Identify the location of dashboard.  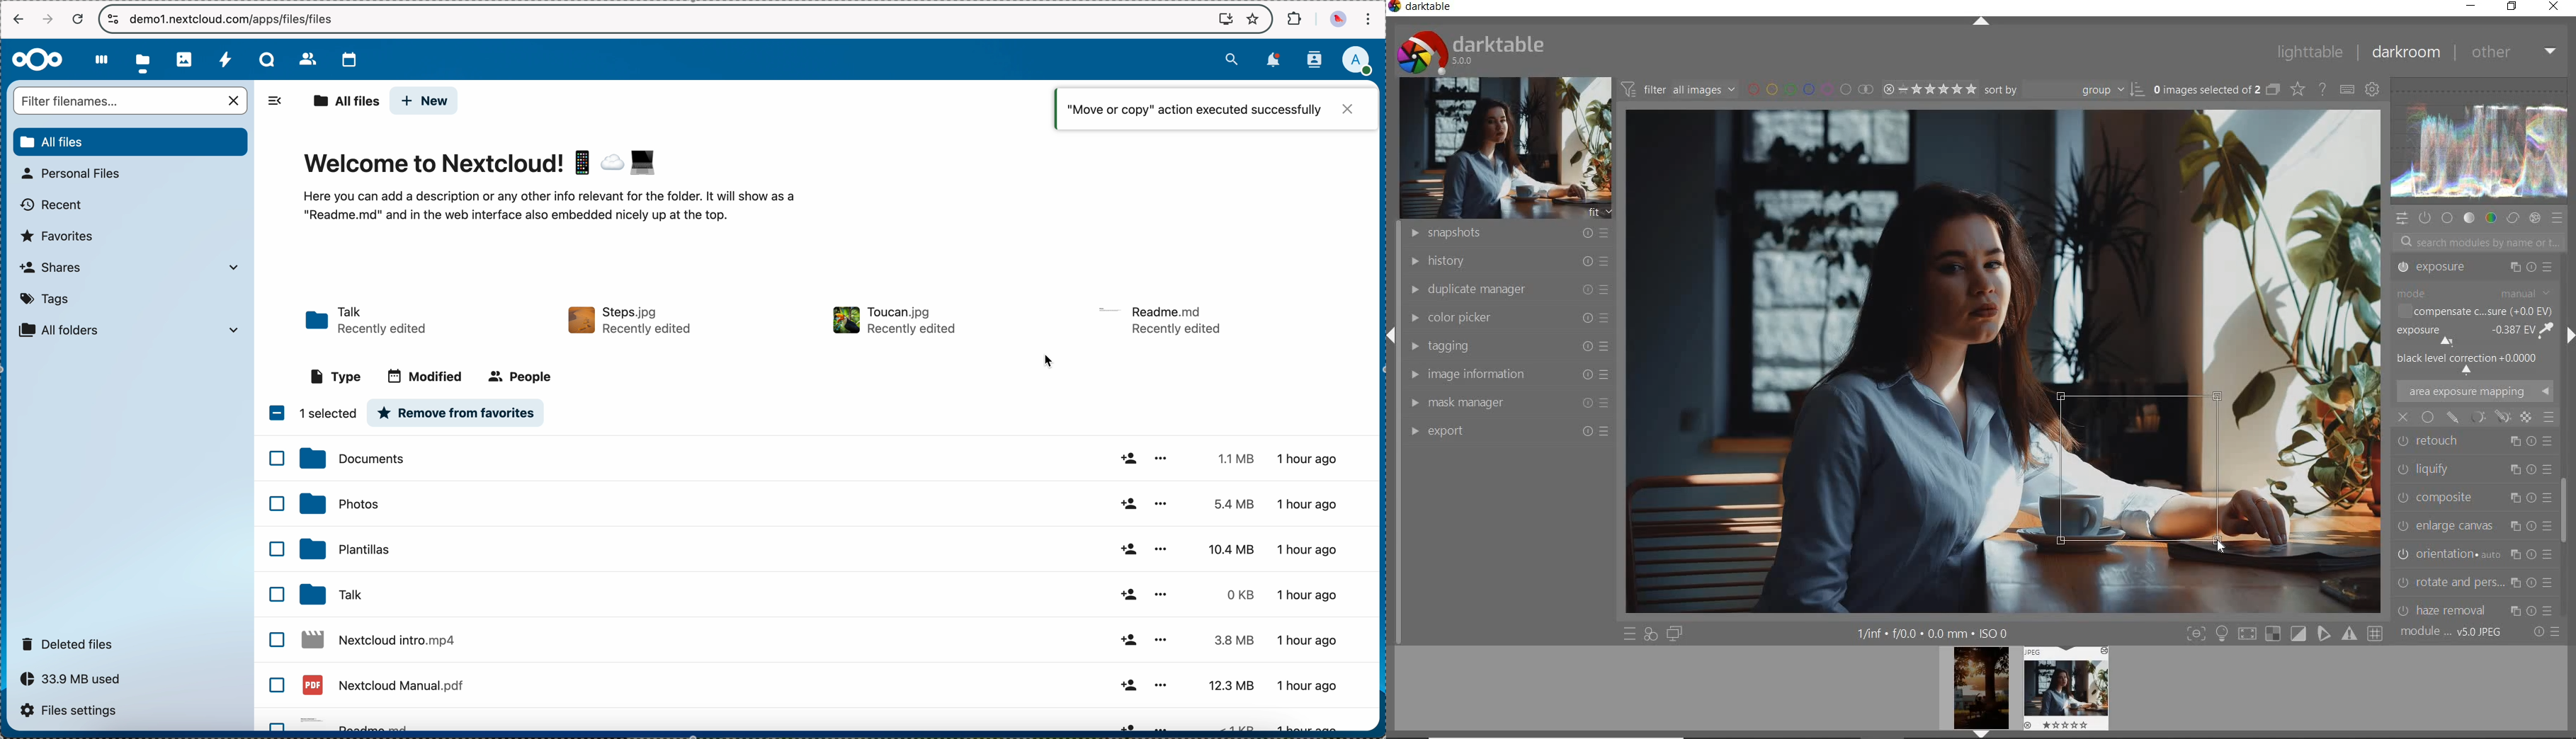
(99, 58).